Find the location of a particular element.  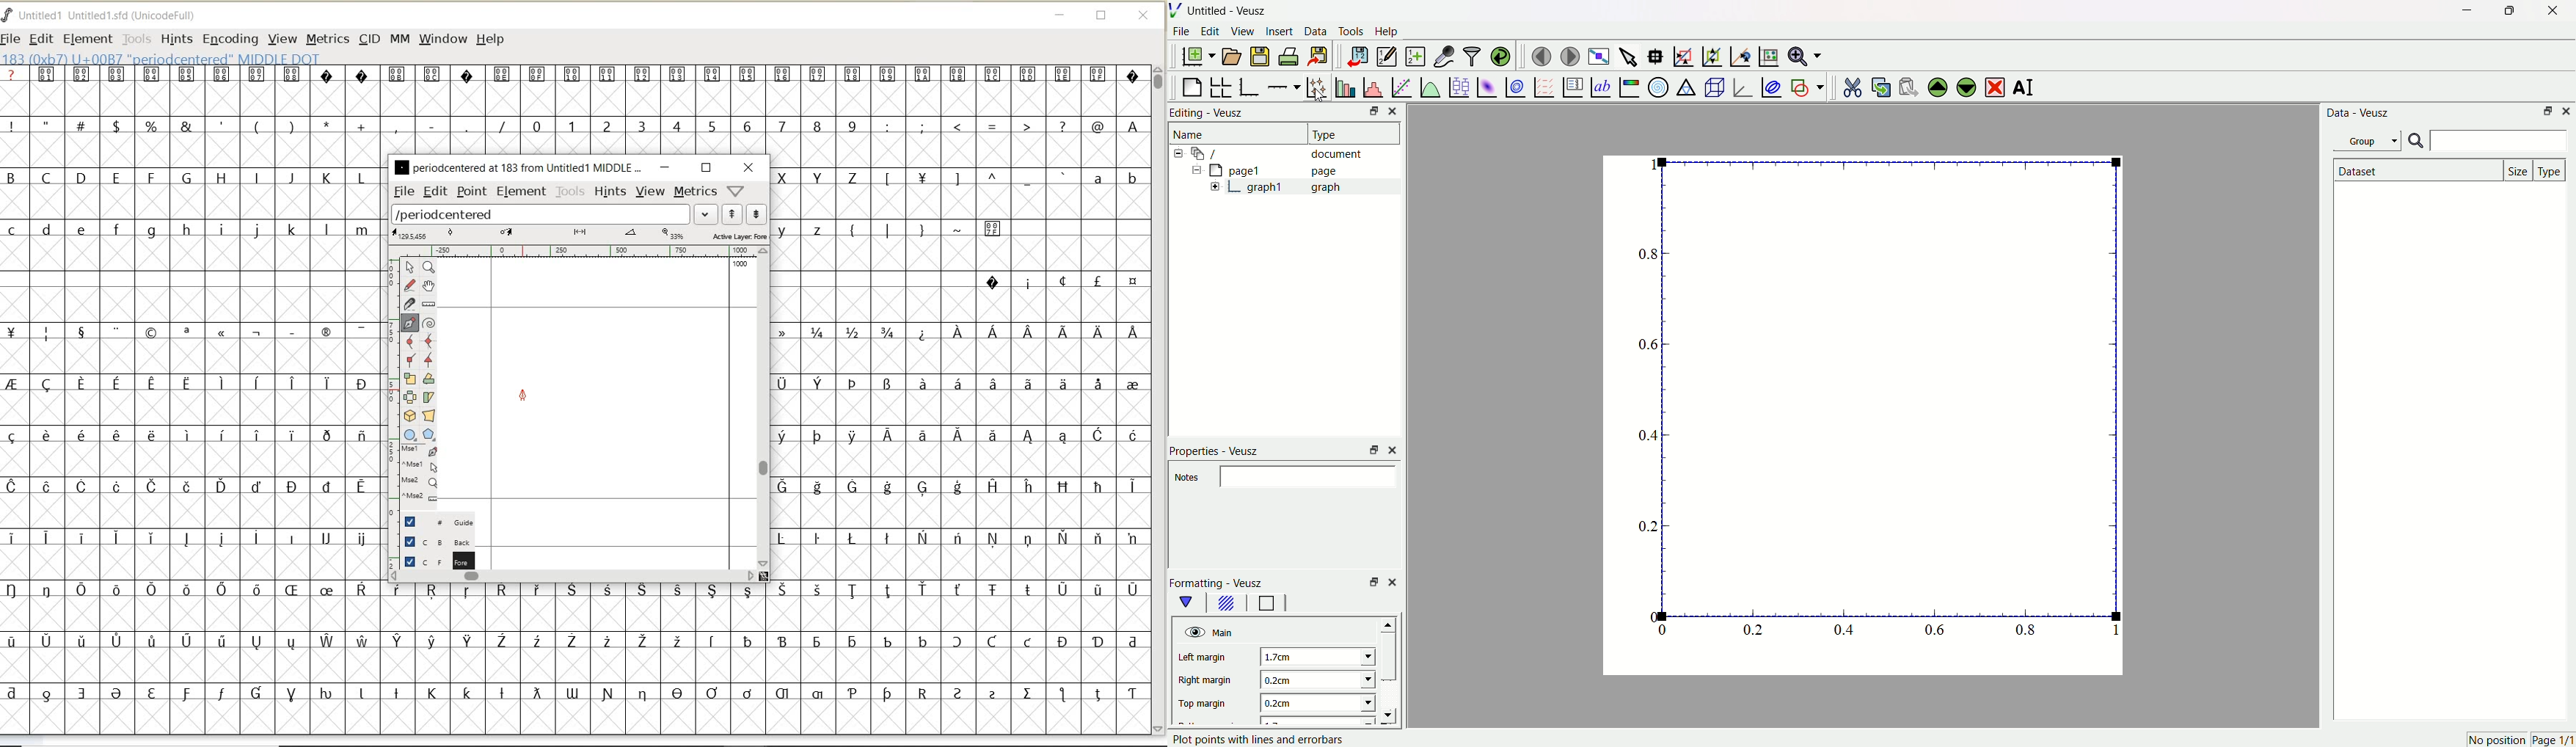

tools is located at coordinates (570, 192).